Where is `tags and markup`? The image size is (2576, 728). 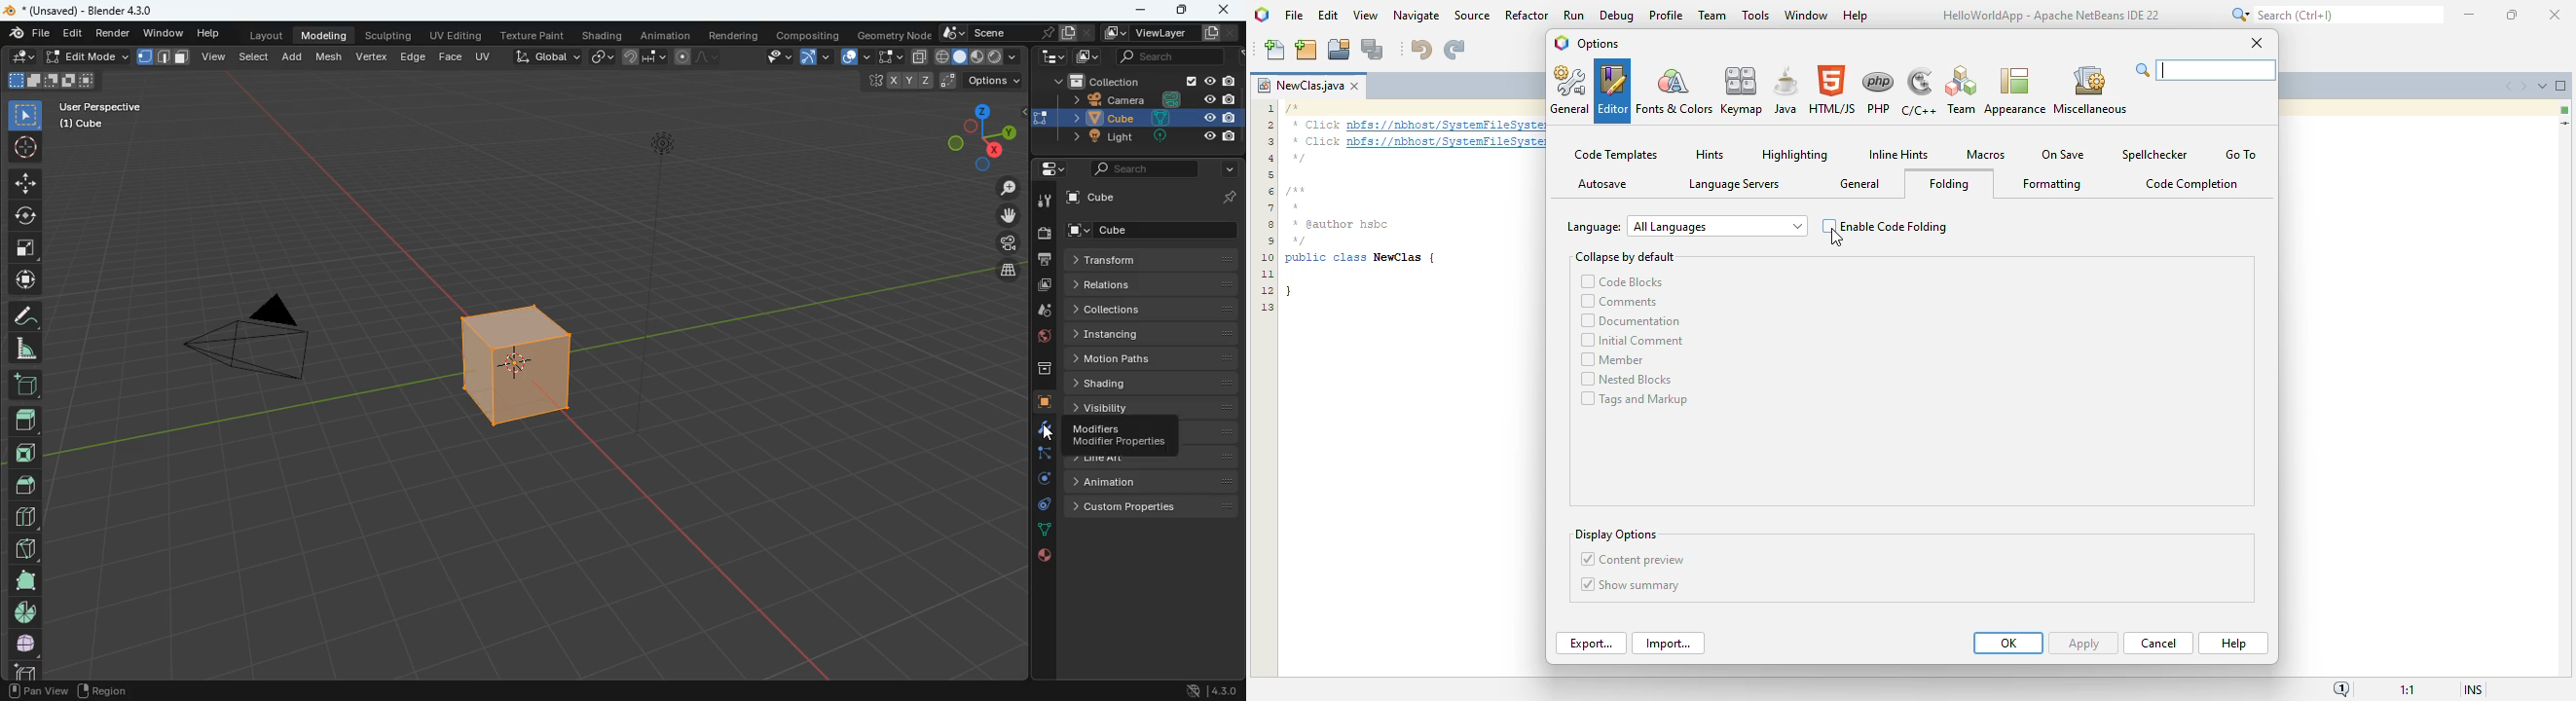
tags and markup is located at coordinates (1633, 399).